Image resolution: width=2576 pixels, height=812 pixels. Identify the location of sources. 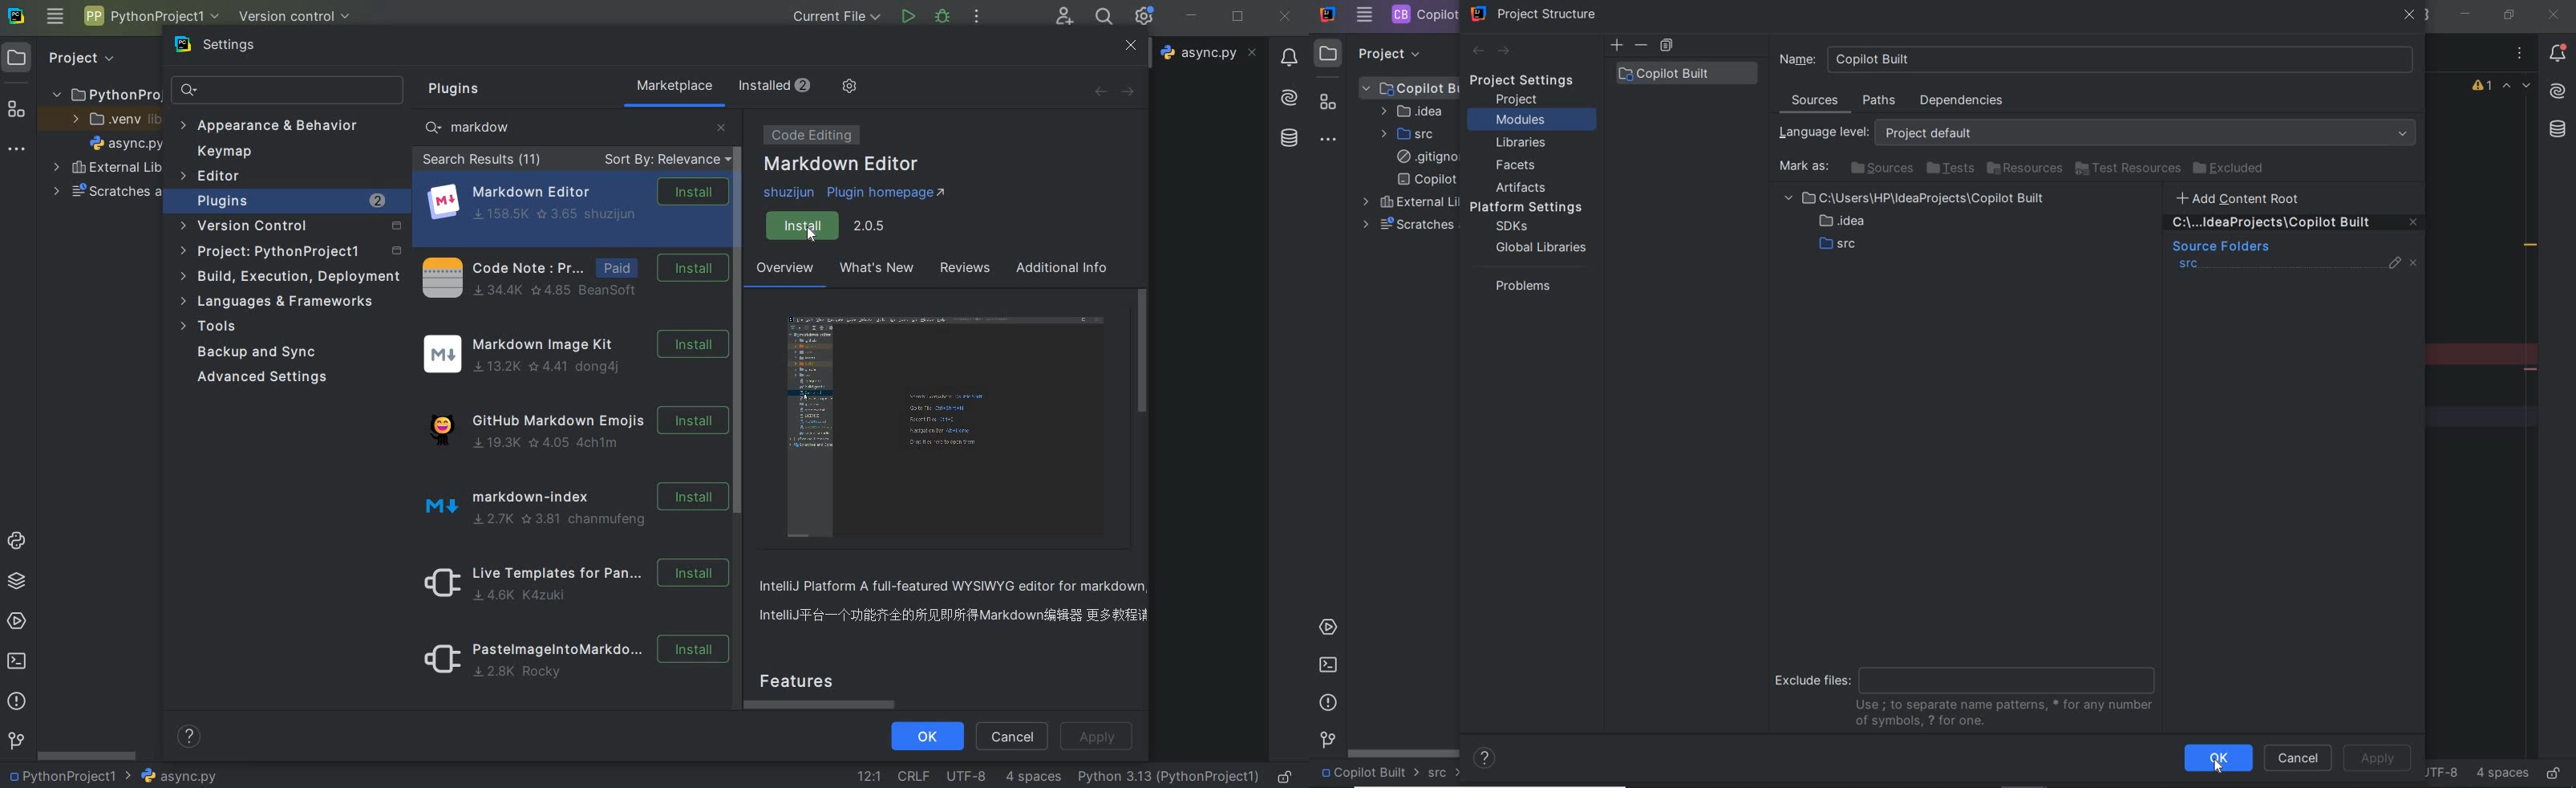
(1880, 168).